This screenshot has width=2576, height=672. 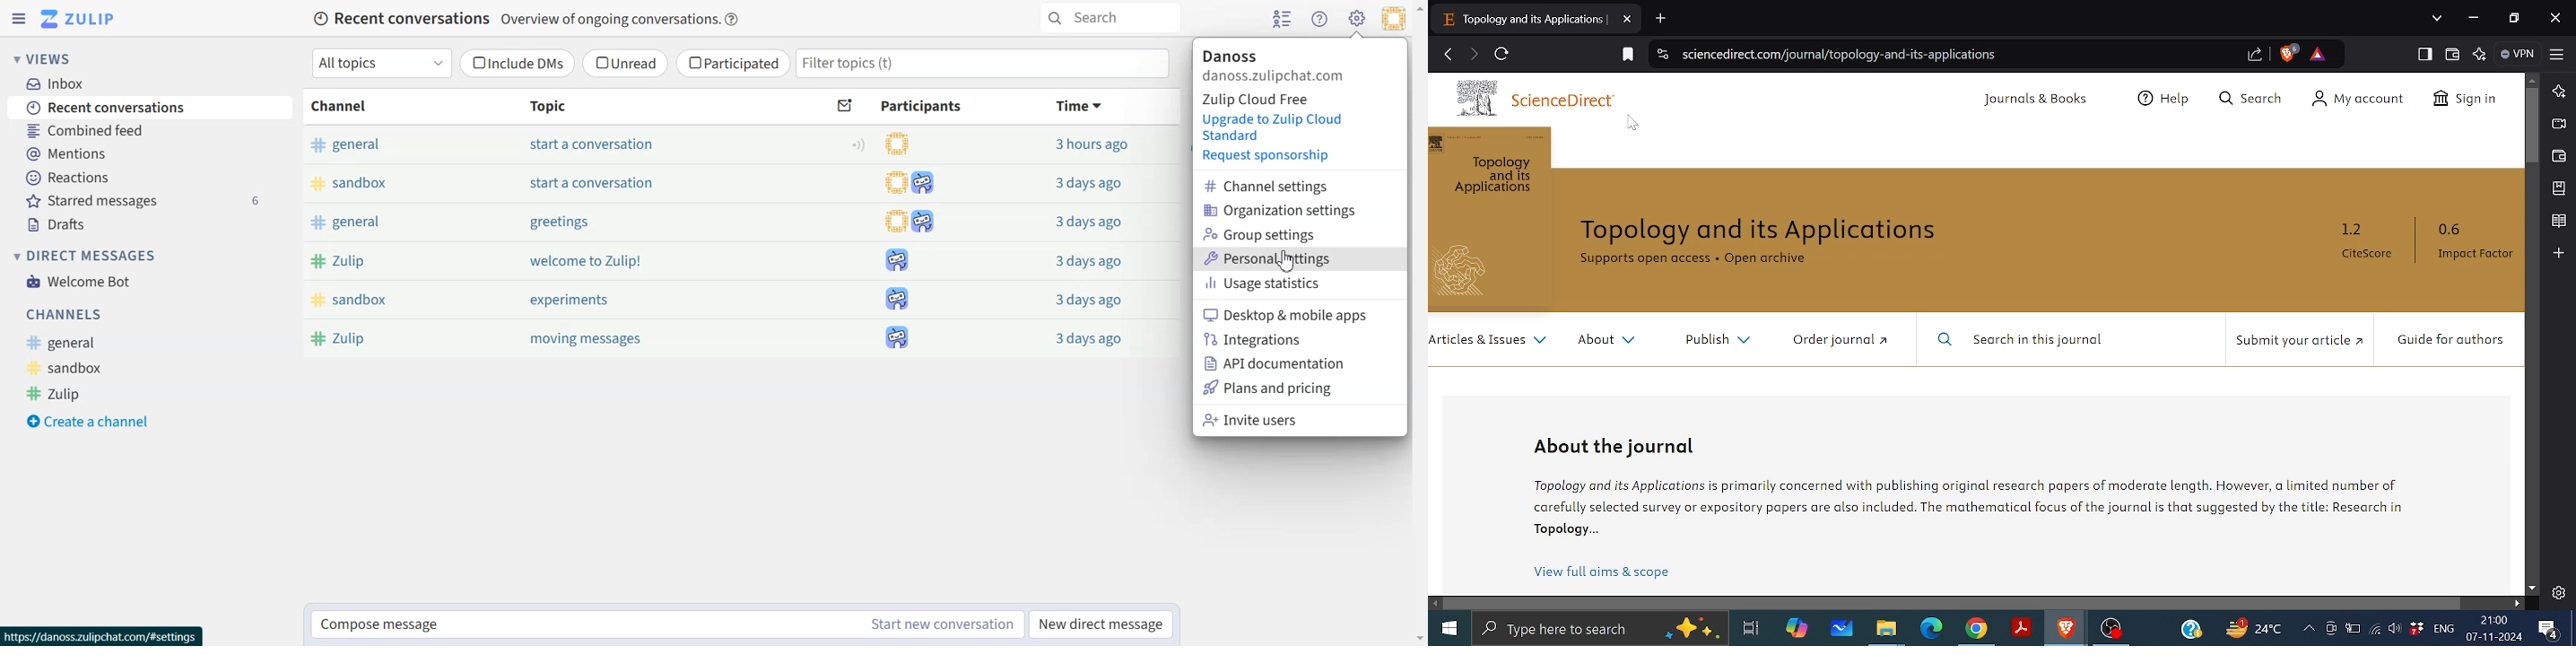 I want to click on Go to Home View, so click(x=79, y=19).